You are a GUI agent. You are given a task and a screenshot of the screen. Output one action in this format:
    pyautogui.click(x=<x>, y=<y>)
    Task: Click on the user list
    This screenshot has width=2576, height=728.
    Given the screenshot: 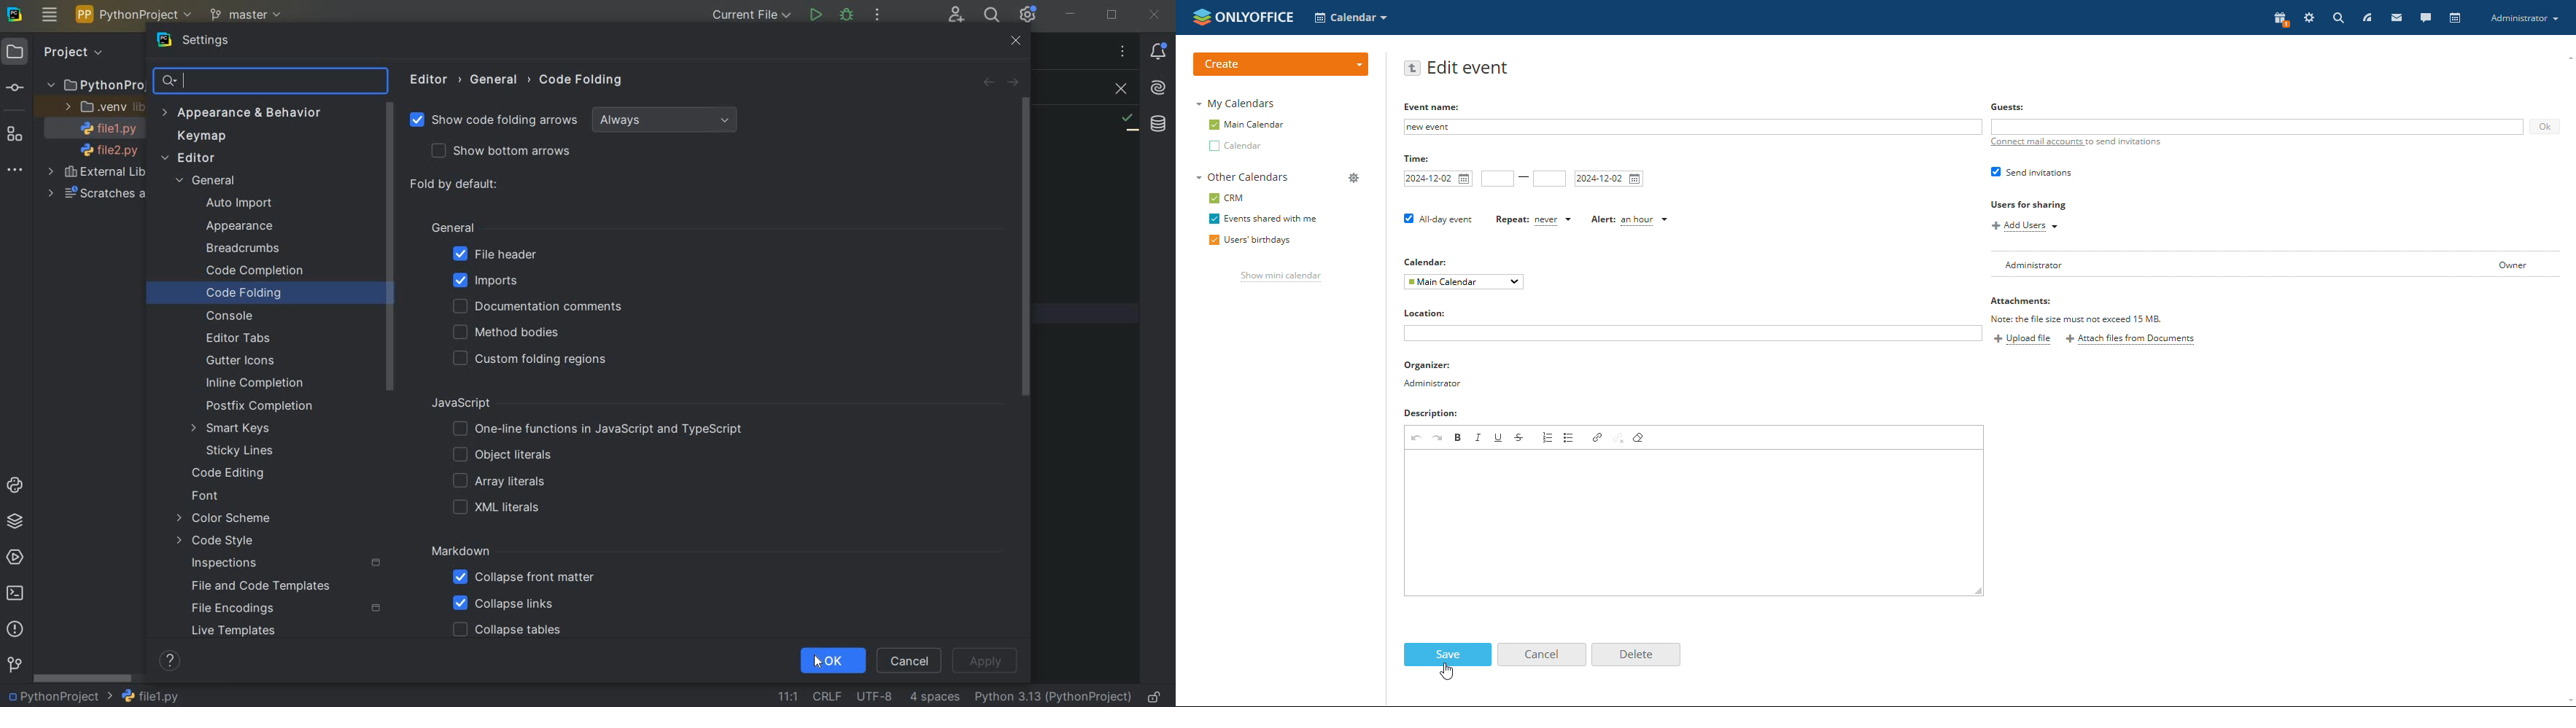 What is the action you would take?
    pyautogui.click(x=2278, y=264)
    